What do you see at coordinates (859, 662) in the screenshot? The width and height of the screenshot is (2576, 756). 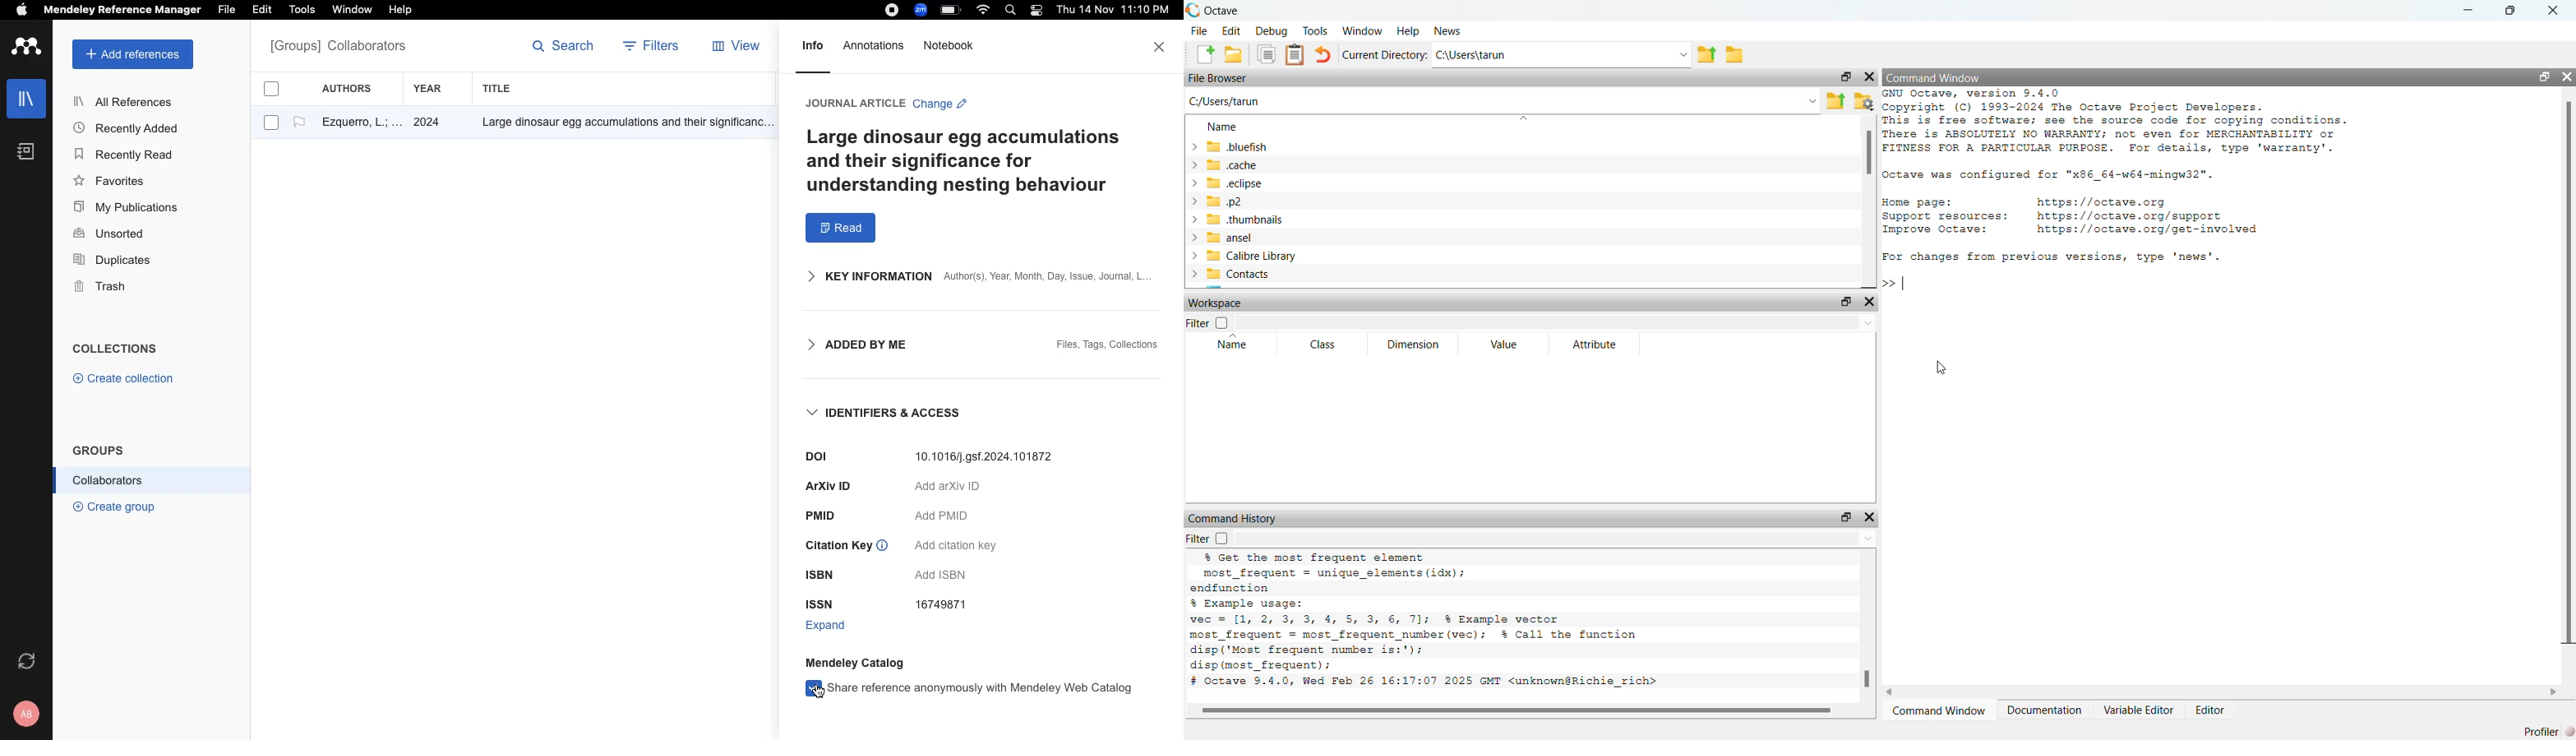 I see `Mendeley Catalog` at bounding box center [859, 662].